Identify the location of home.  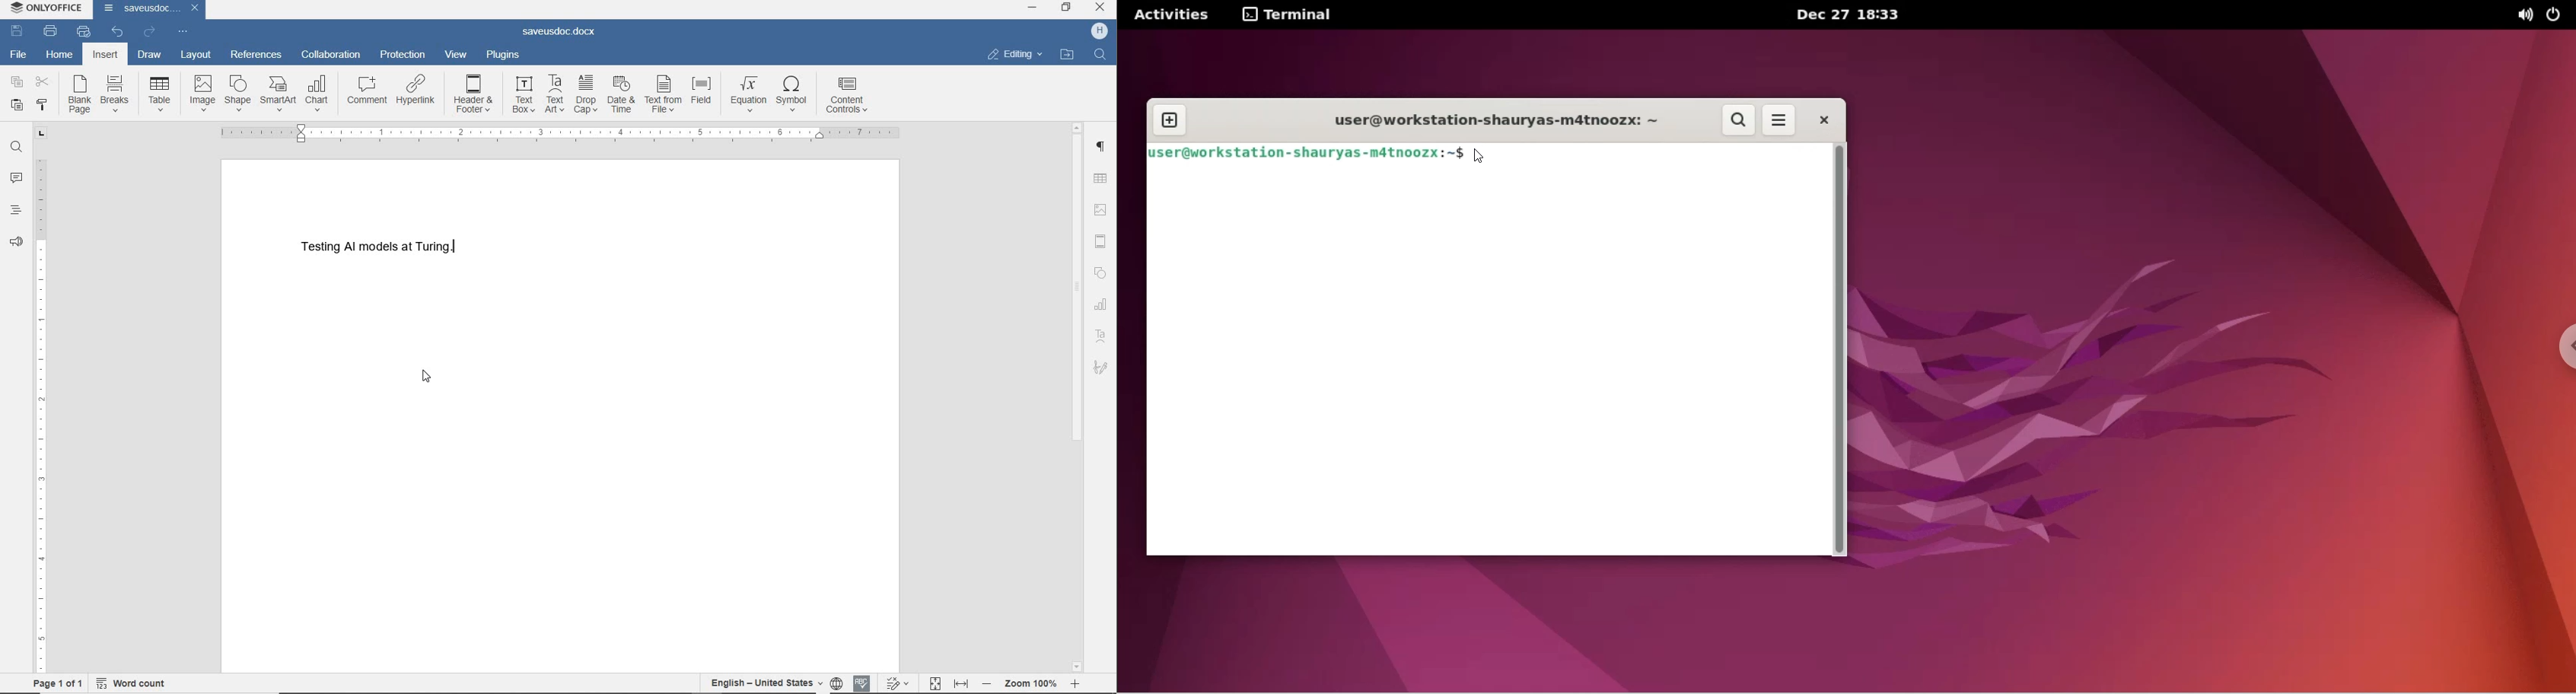
(60, 57).